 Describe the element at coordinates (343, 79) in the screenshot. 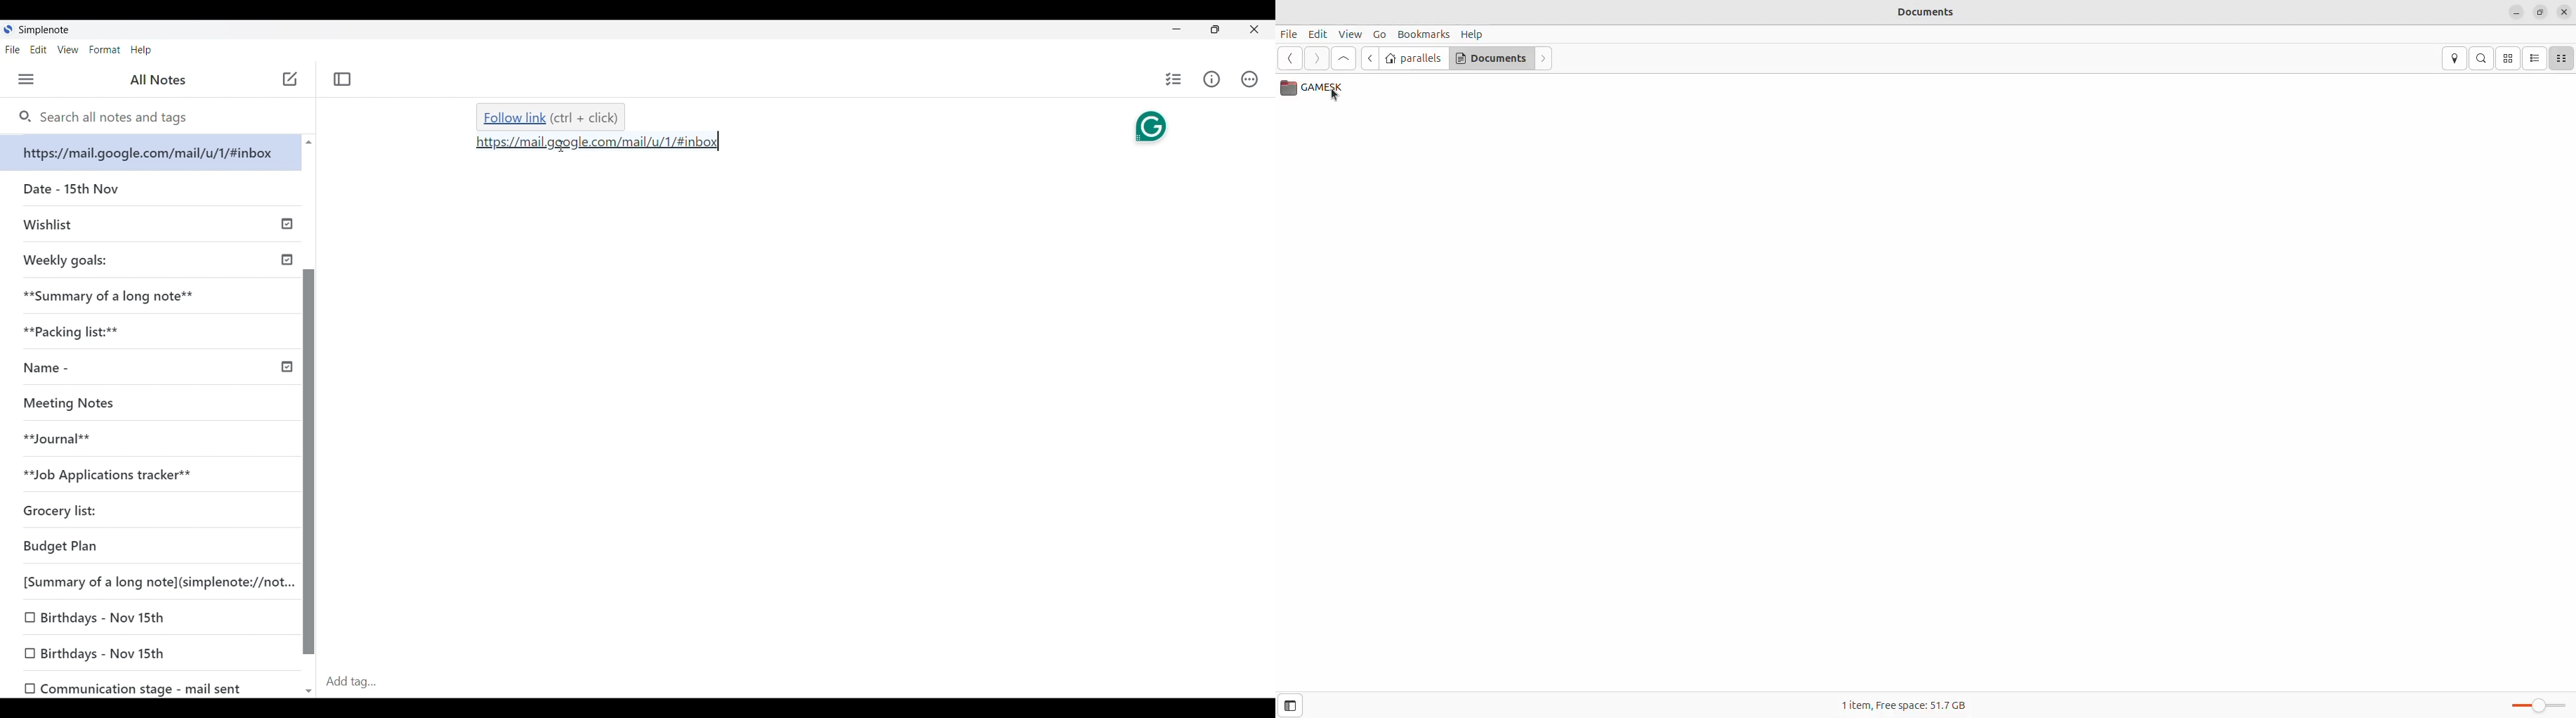

I see `Toggle focus mode` at that location.